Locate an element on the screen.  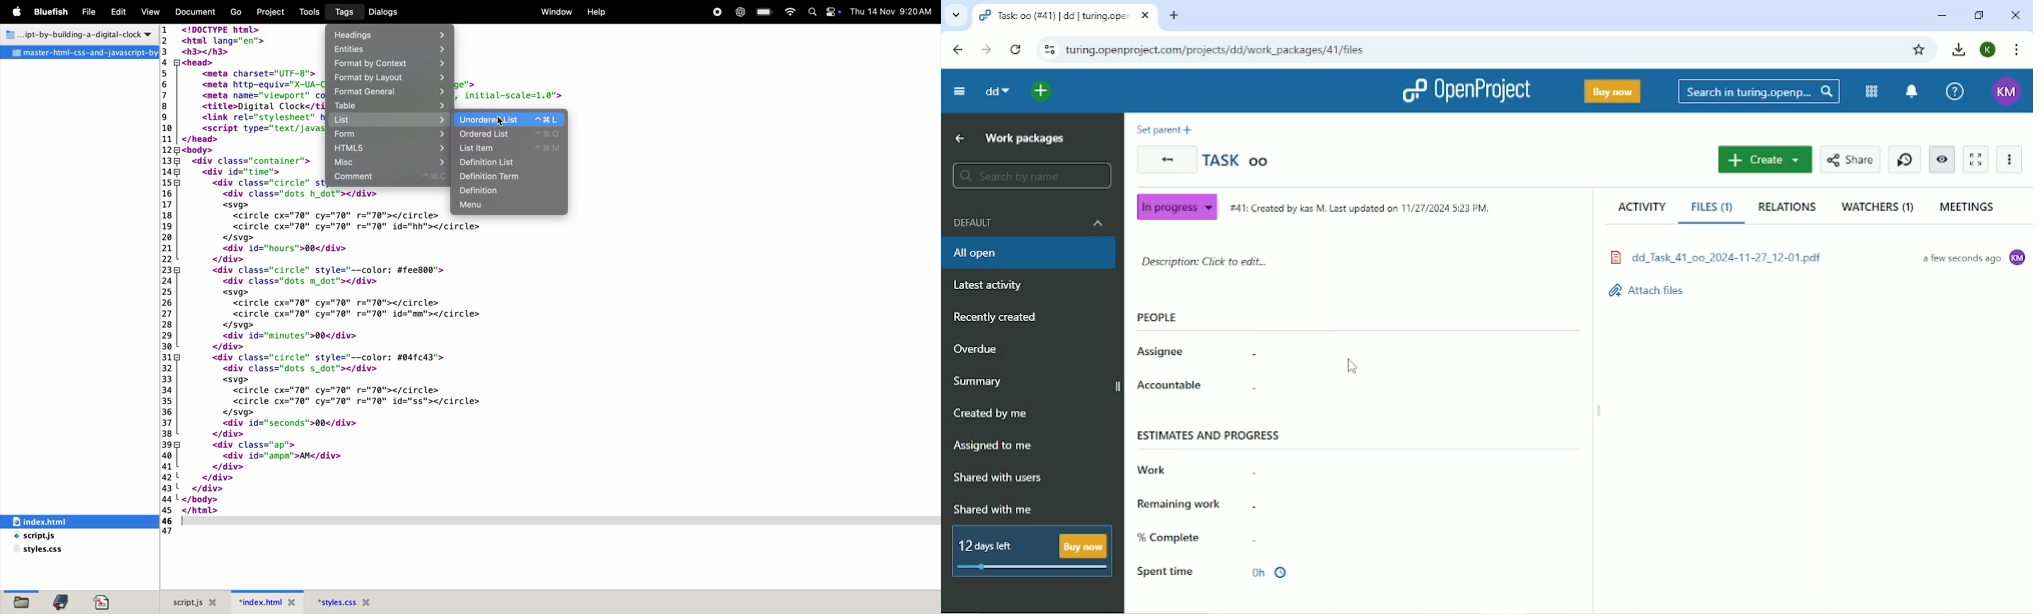
Comment is located at coordinates (390, 179).